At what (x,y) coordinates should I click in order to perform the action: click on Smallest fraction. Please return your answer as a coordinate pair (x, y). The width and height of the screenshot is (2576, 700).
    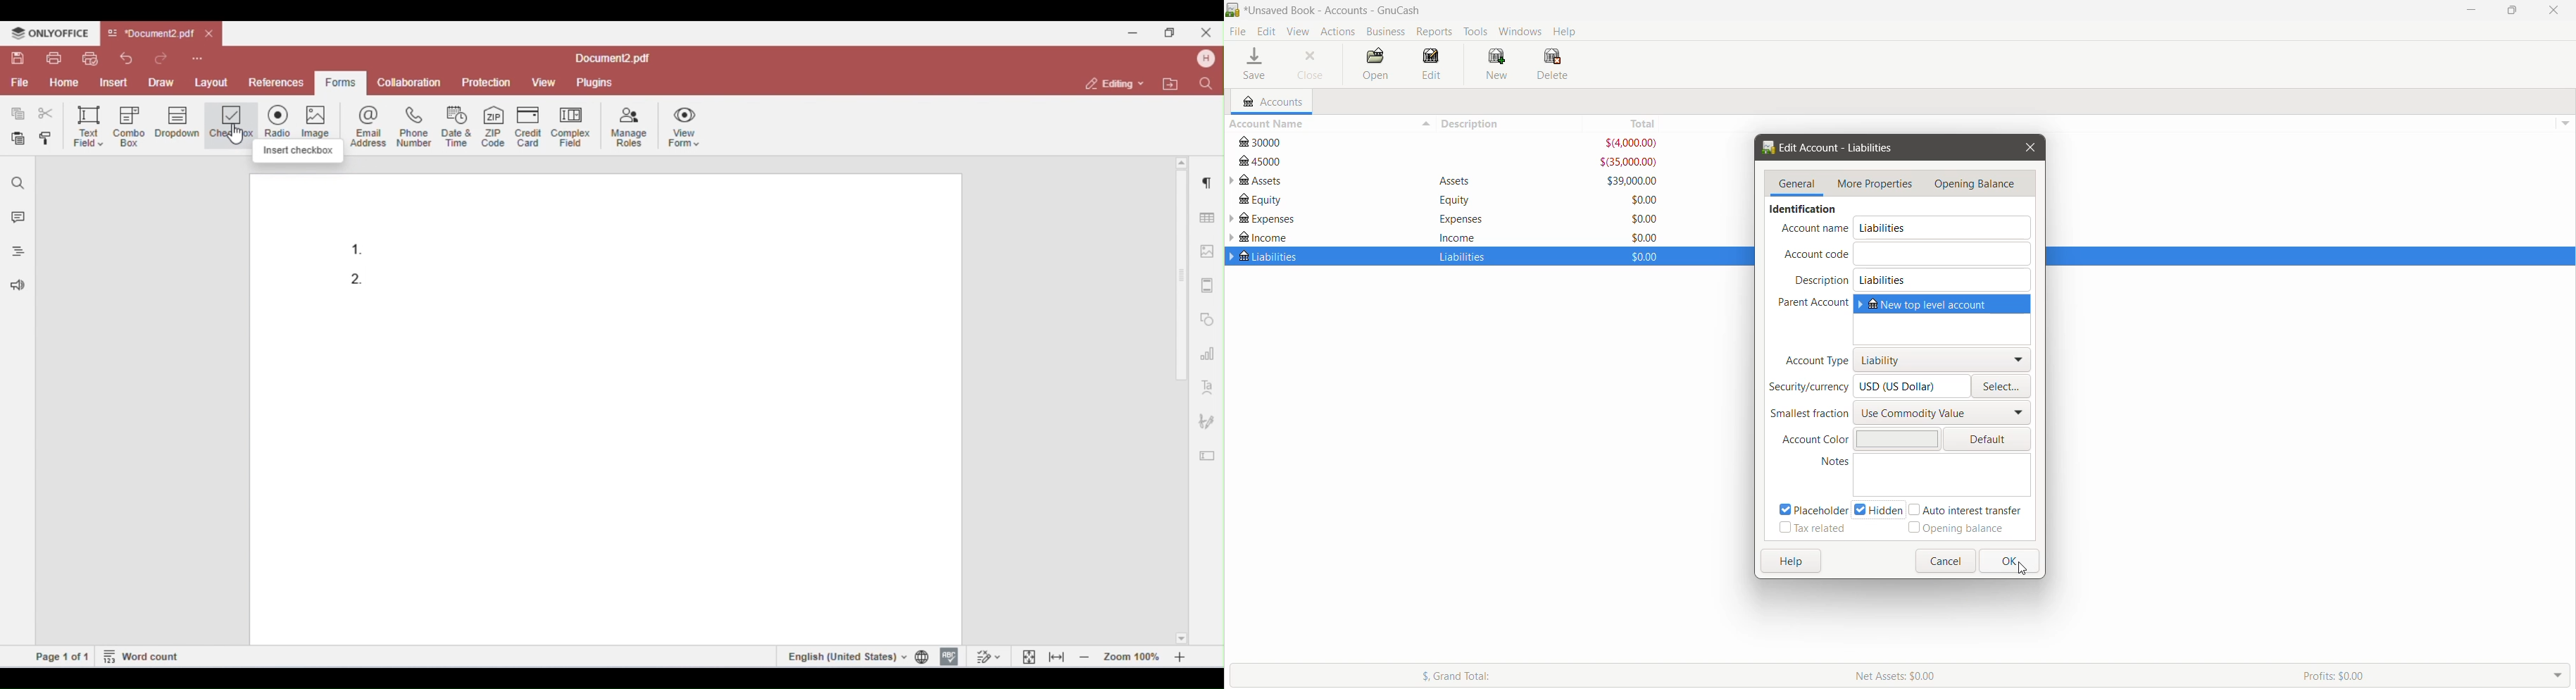
    Looking at the image, I should click on (1808, 414).